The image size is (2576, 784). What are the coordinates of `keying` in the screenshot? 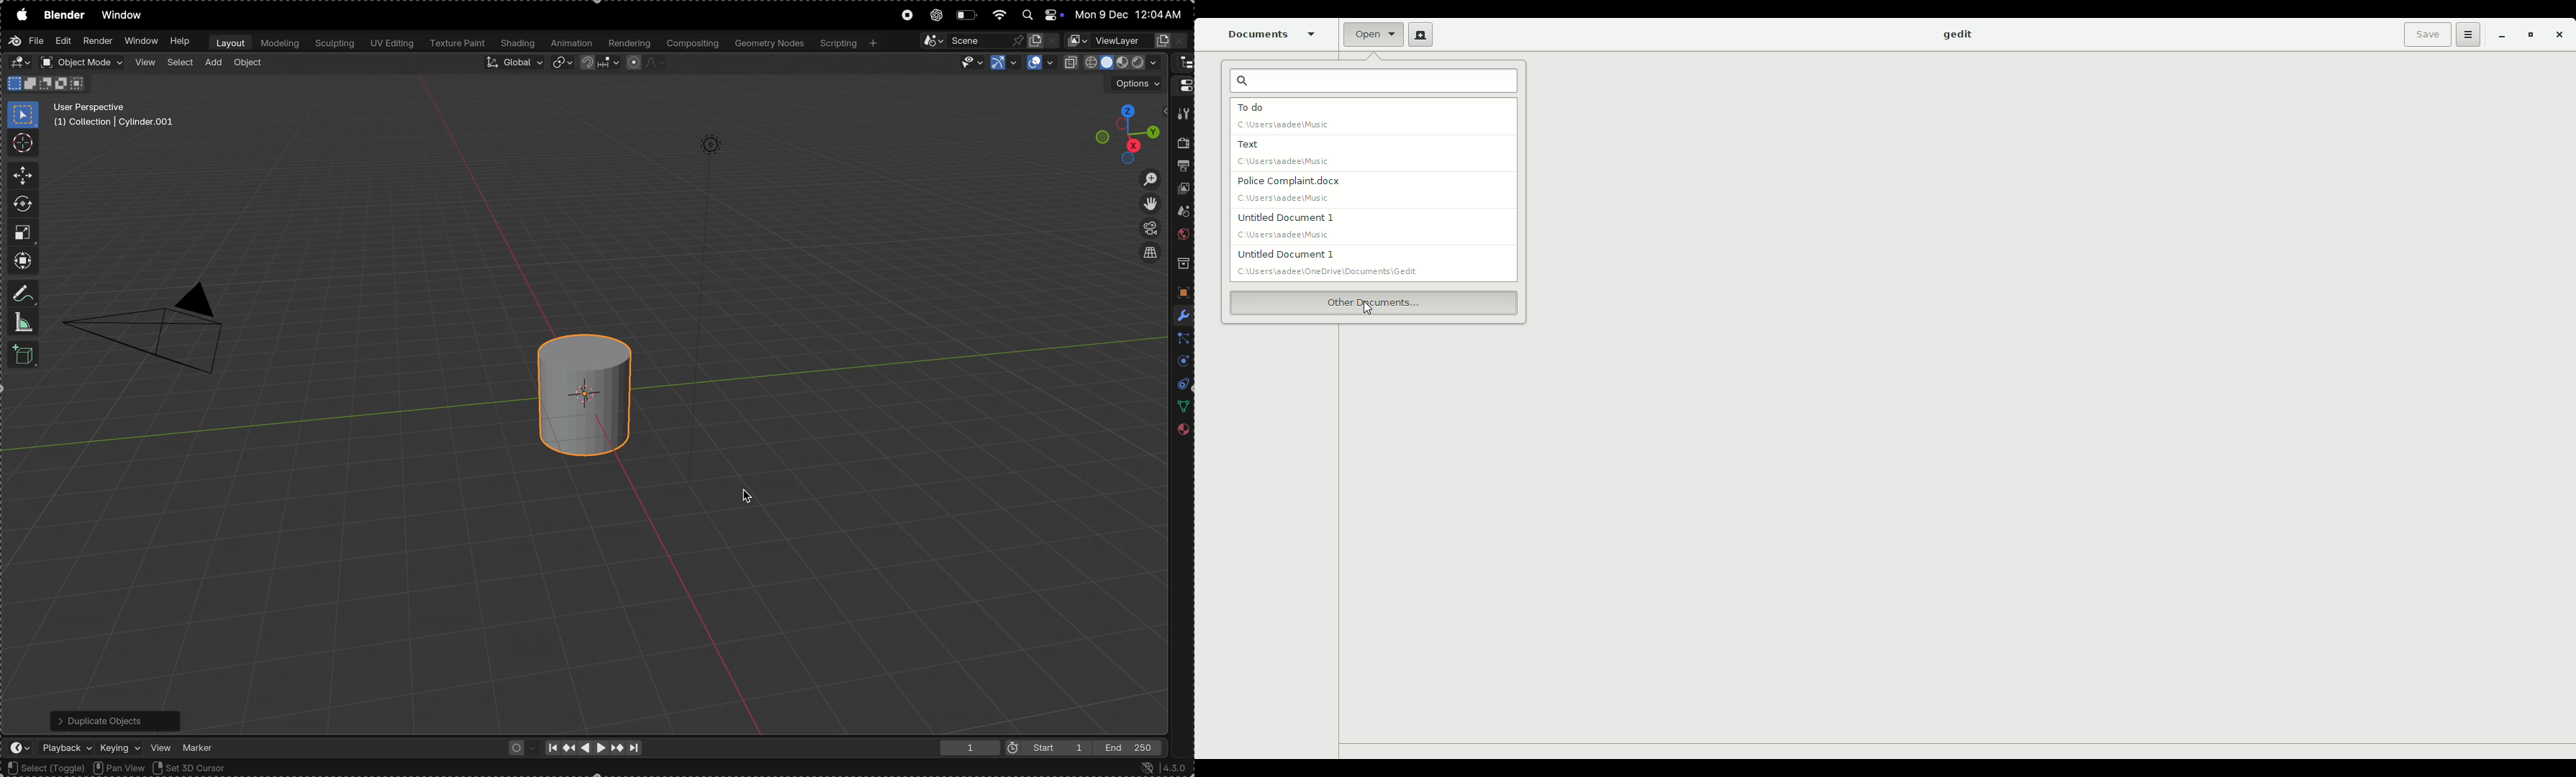 It's located at (120, 745).